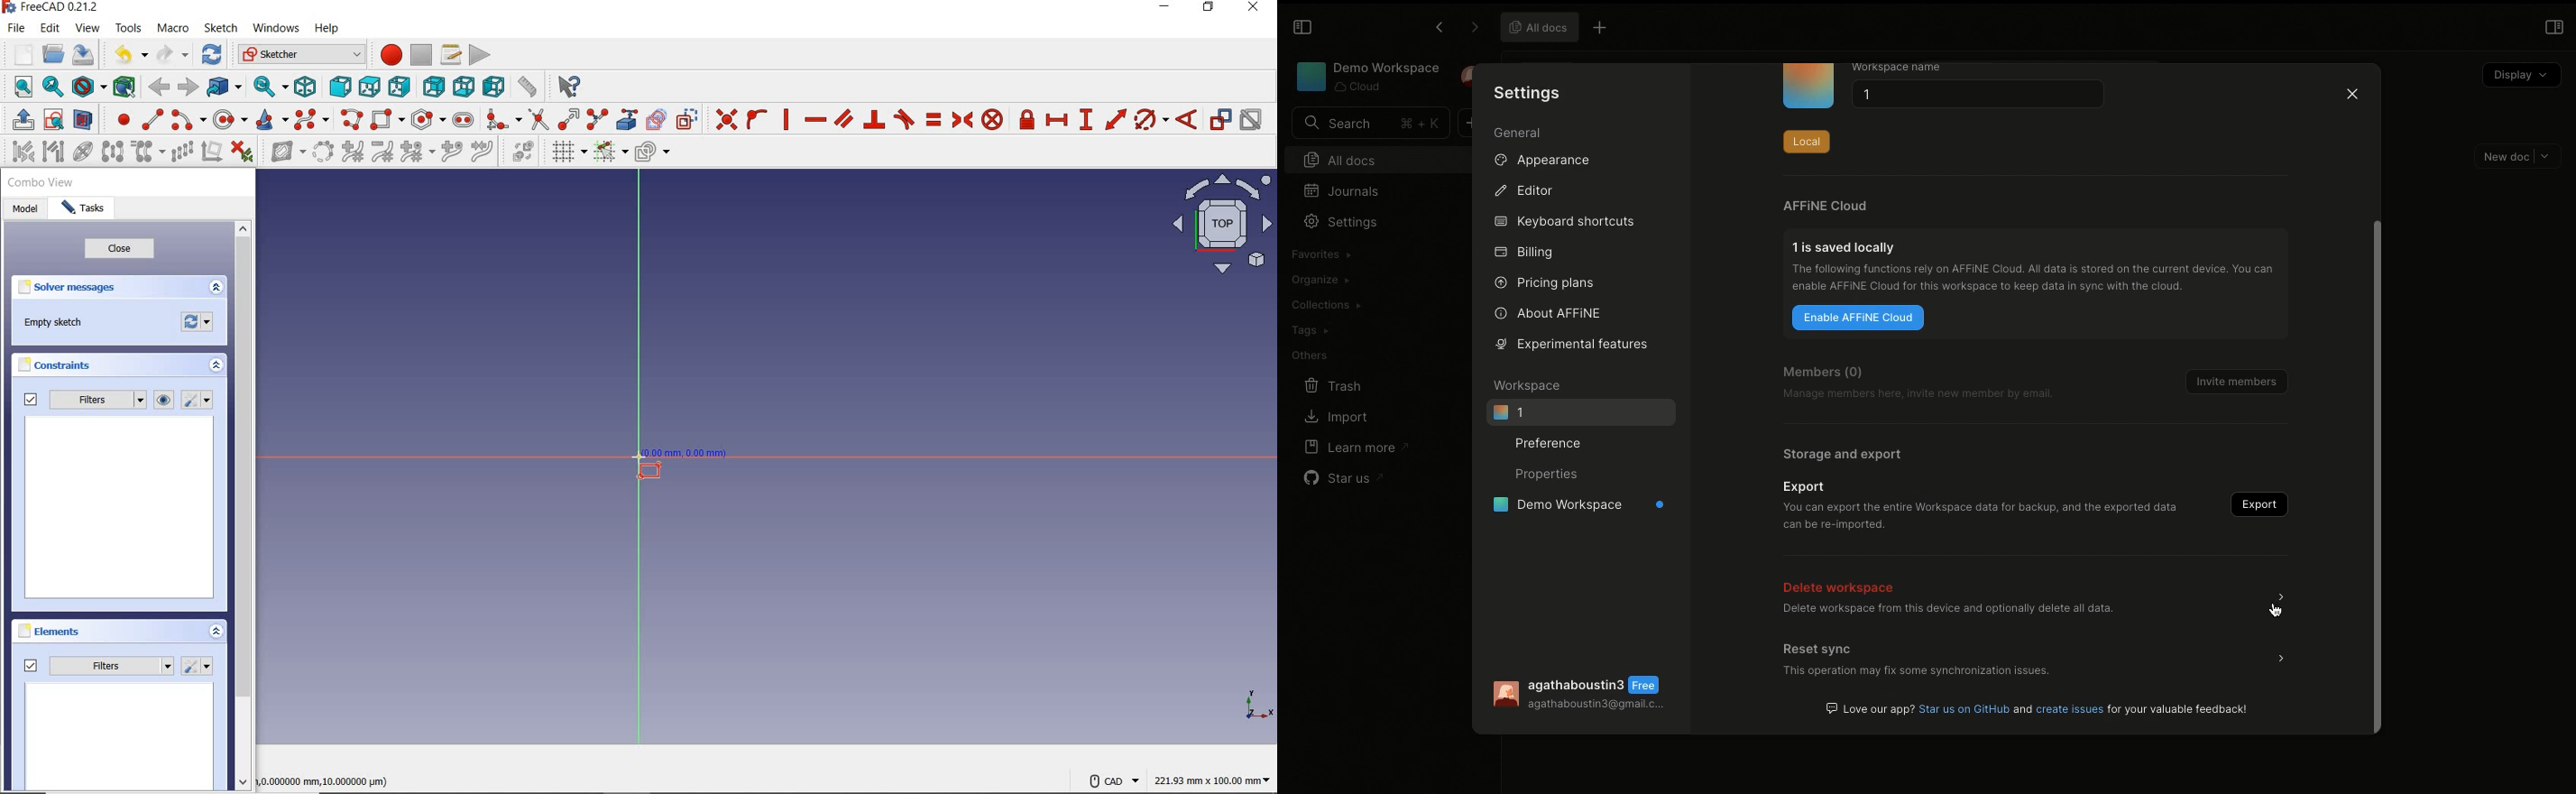 Image resolution: width=2576 pixels, height=812 pixels. What do you see at coordinates (55, 52) in the screenshot?
I see `open` at bounding box center [55, 52].